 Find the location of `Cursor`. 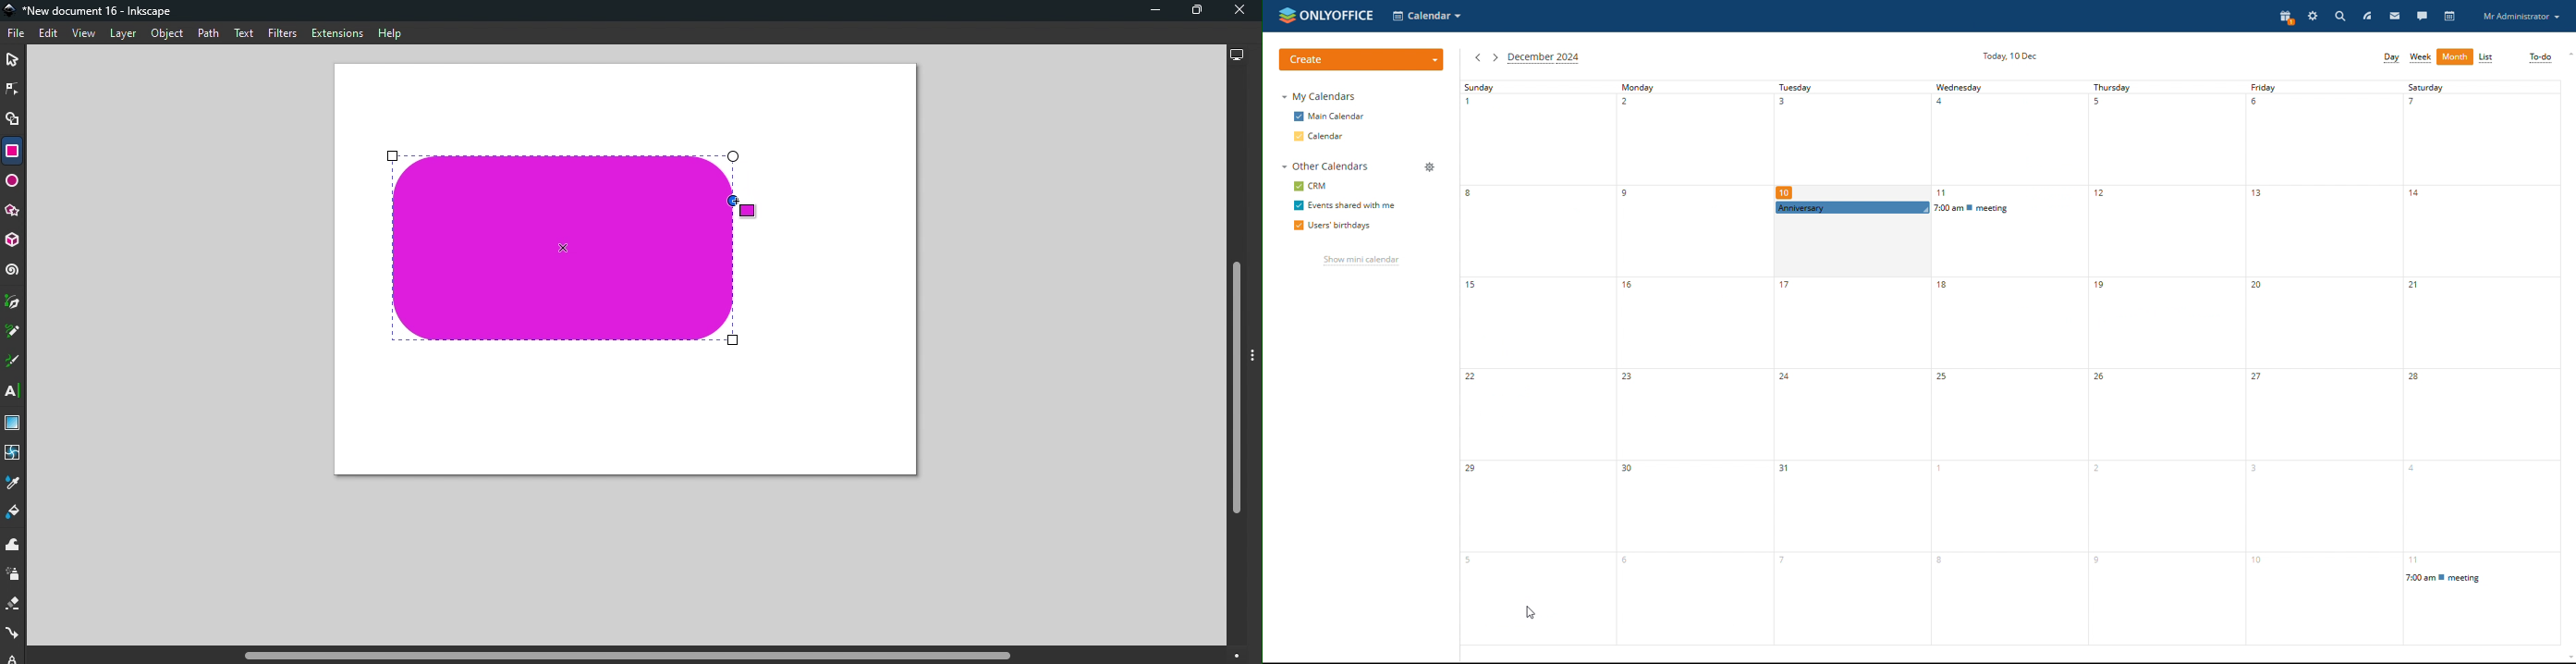

Cursor is located at coordinates (740, 206).